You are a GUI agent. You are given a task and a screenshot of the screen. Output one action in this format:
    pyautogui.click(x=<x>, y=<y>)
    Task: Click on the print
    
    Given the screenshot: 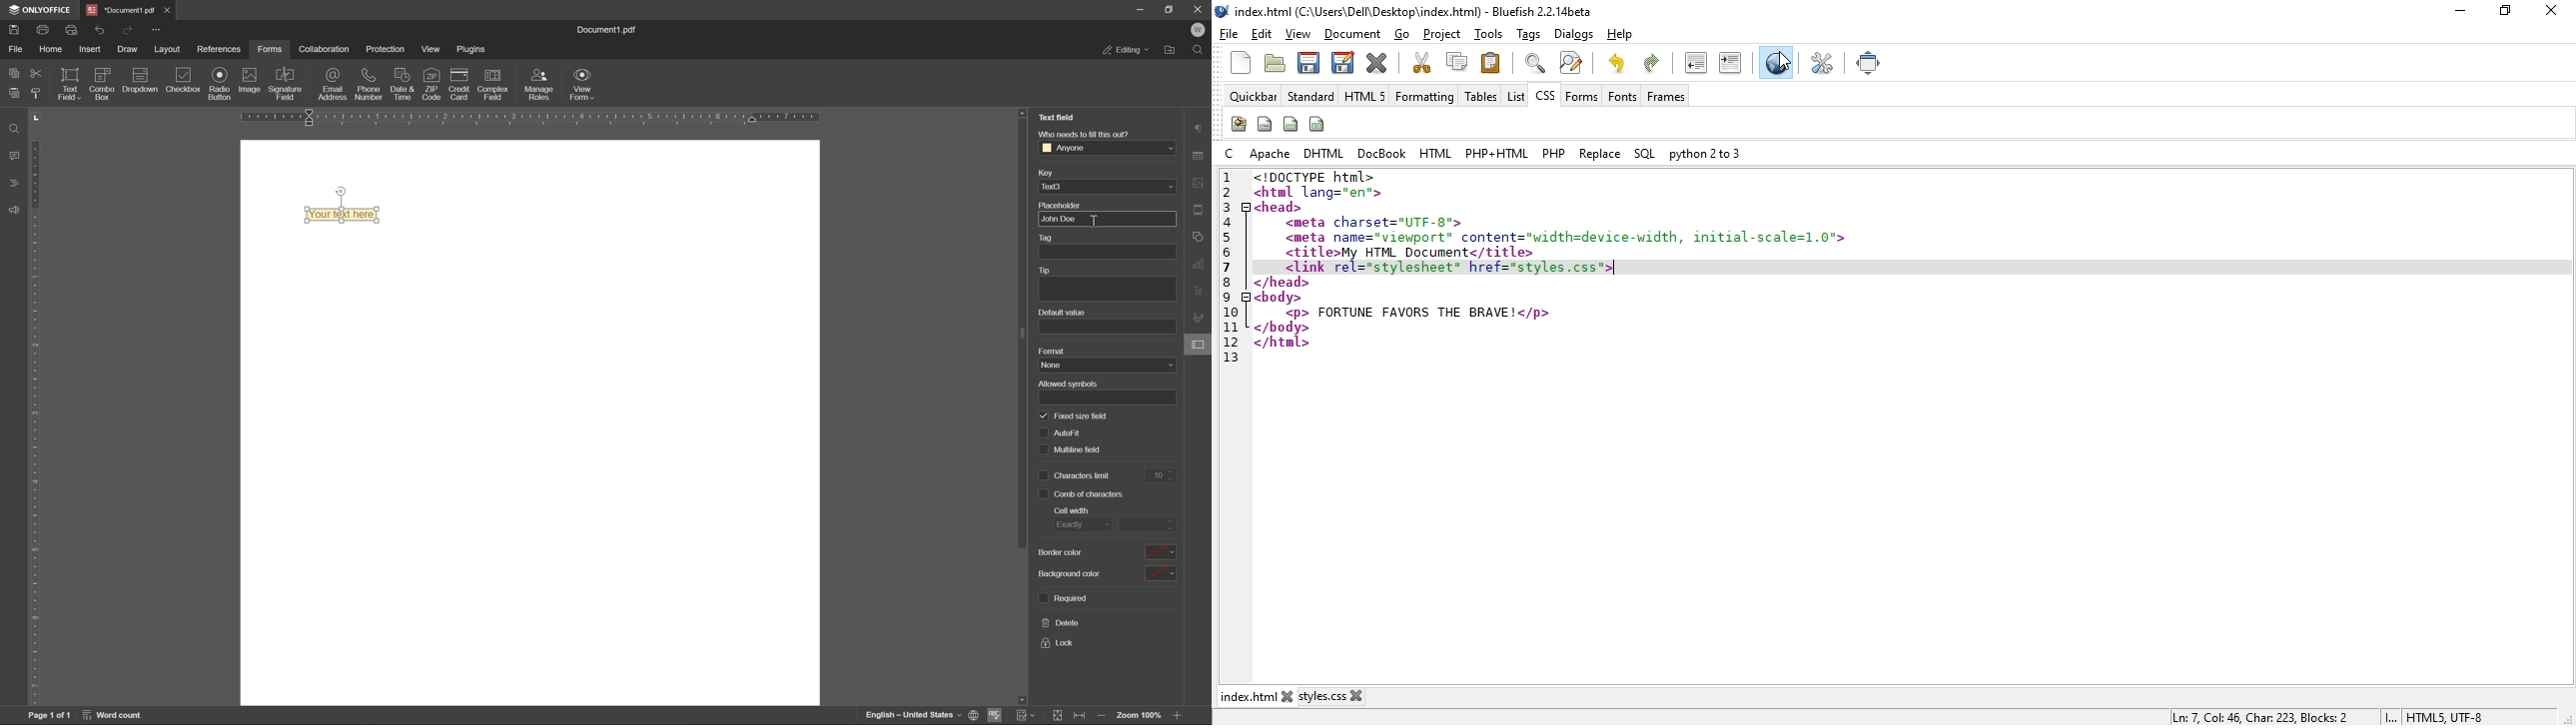 What is the action you would take?
    pyautogui.click(x=971, y=714)
    